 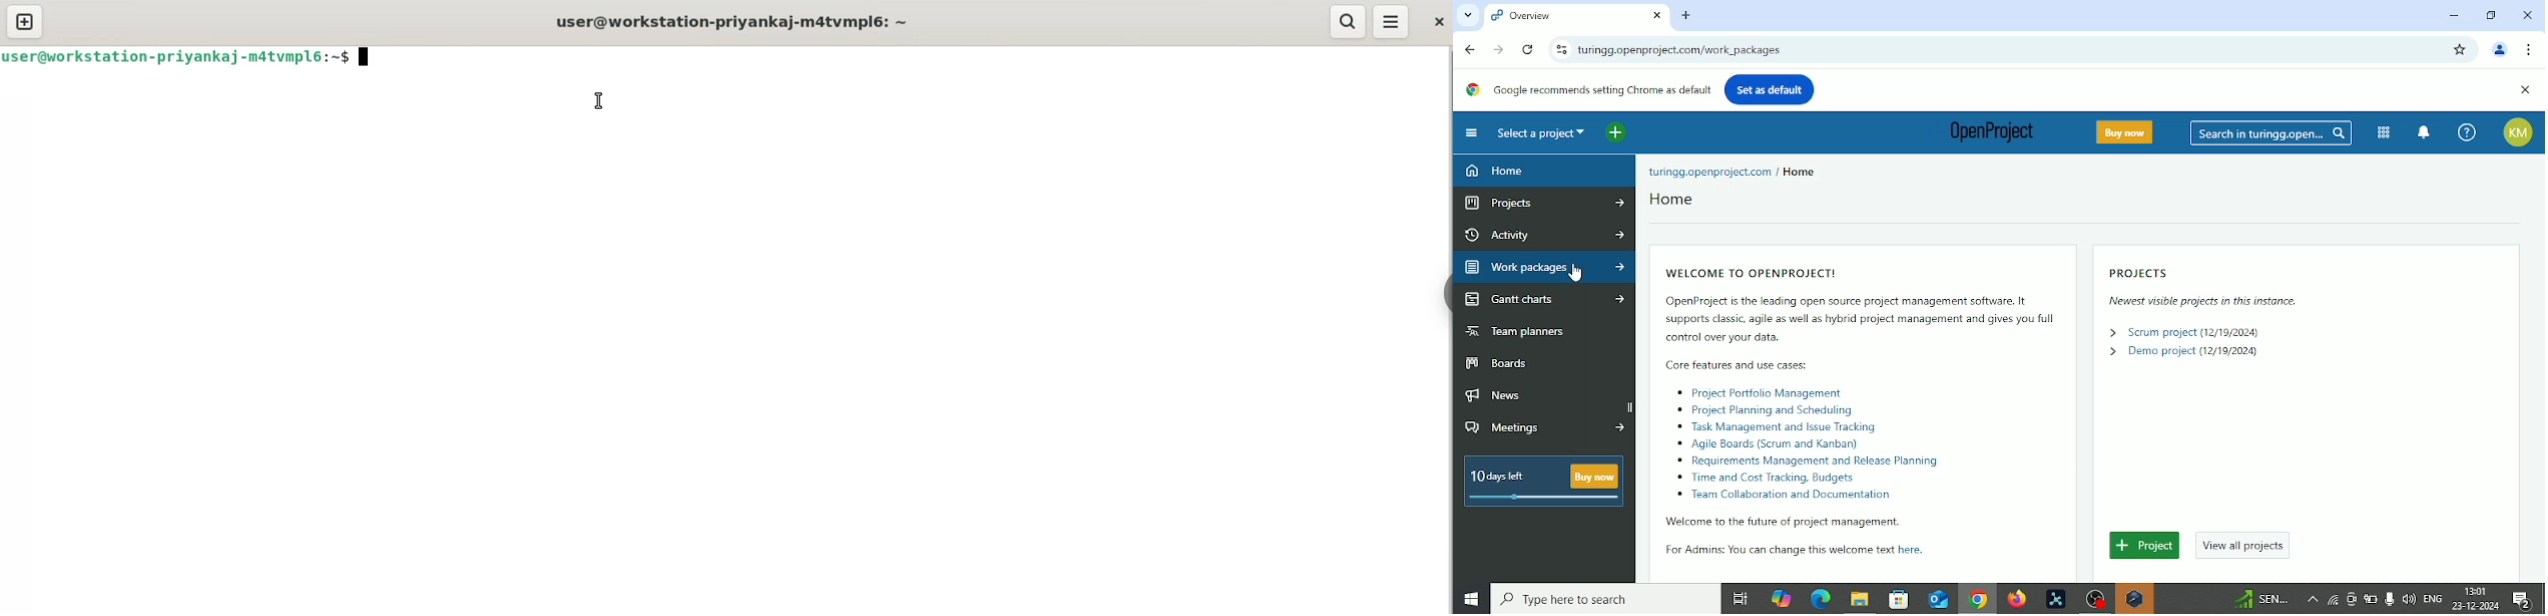 What do you see at coordinates (1783, 597) in the screenshot?
I see `Copilot` at bounding box center [1783, 597].